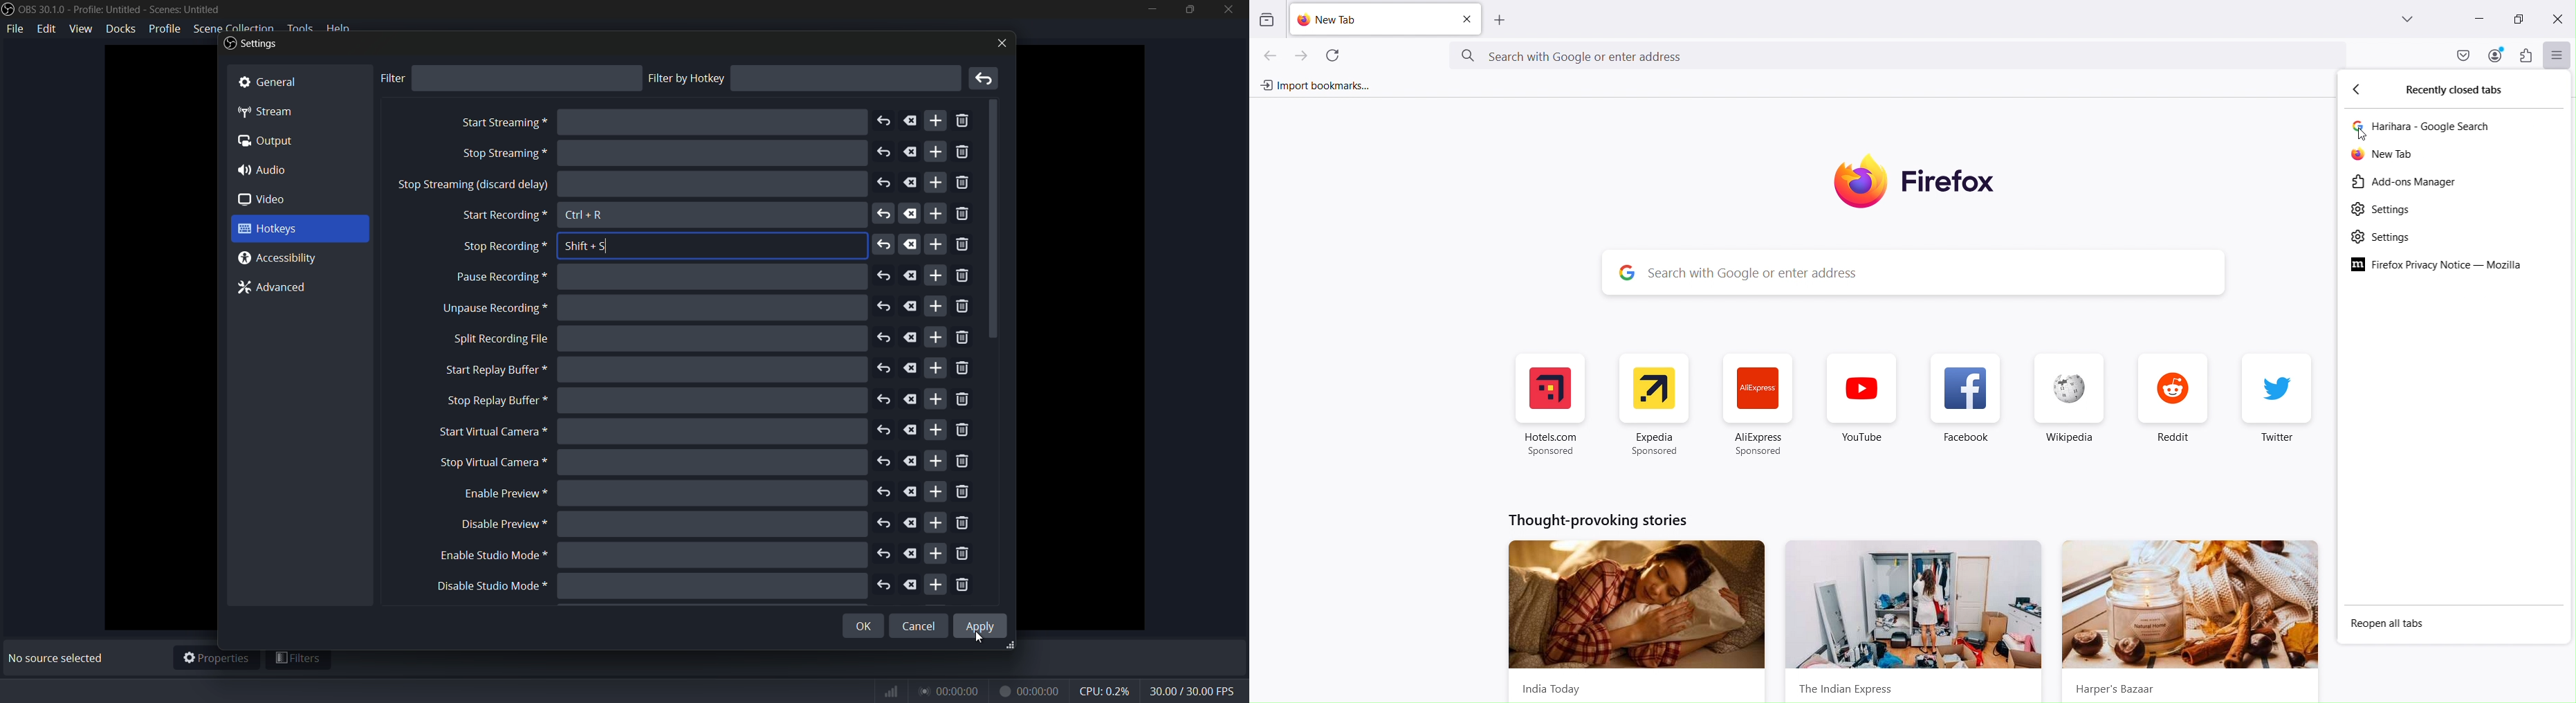  What do you see at coordinates (1305, 54) in the screenshot?
I see `Go forward one page ` at bounding box center [1305, 54].